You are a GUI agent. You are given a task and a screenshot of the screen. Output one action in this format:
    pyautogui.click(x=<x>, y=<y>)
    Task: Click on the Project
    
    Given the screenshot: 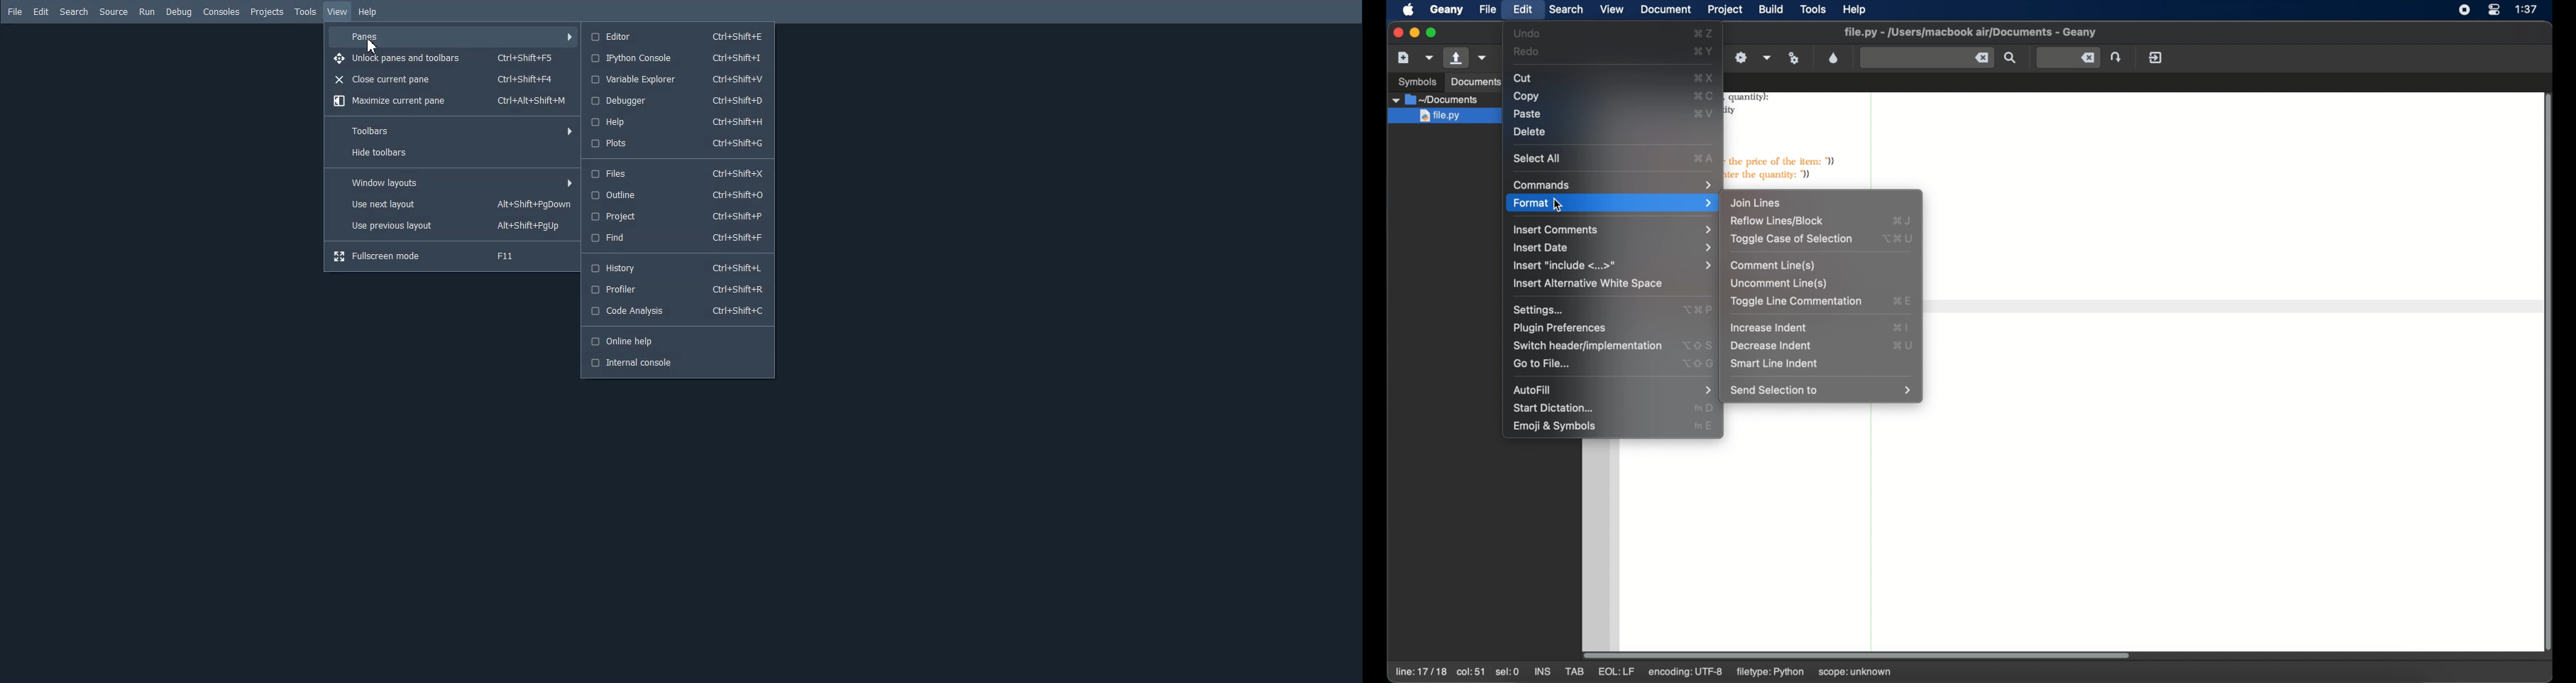 What is the action you would take?
    pyautogui.click(x=676, y=215)
    